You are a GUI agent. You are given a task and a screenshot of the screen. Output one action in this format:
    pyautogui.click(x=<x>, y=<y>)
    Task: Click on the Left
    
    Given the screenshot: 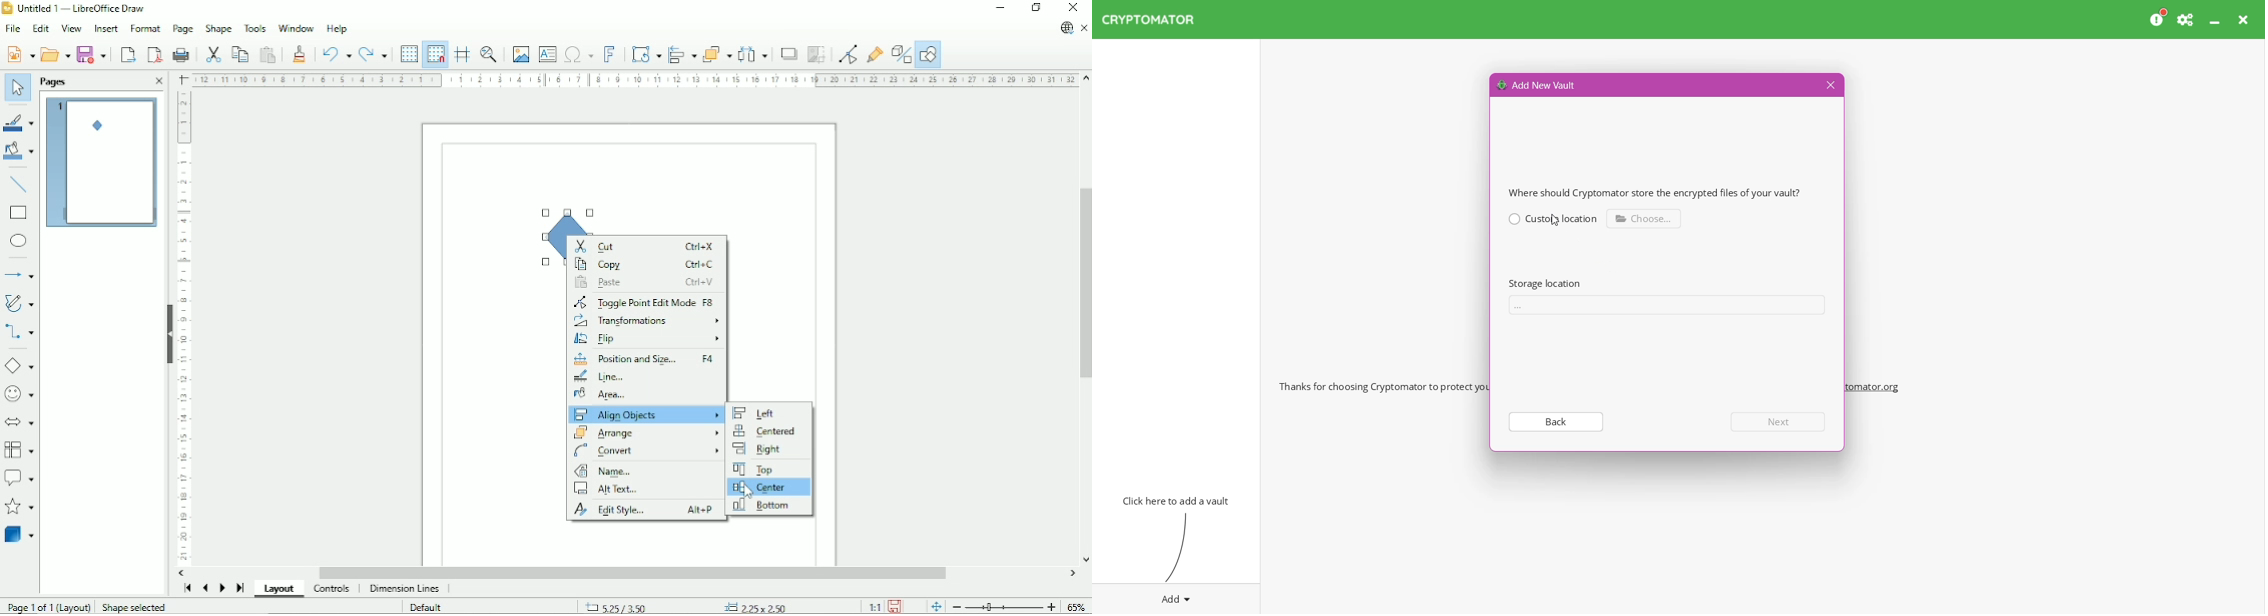 What is the action you would take?
    pyautogui.click(x=757, y=413)
    